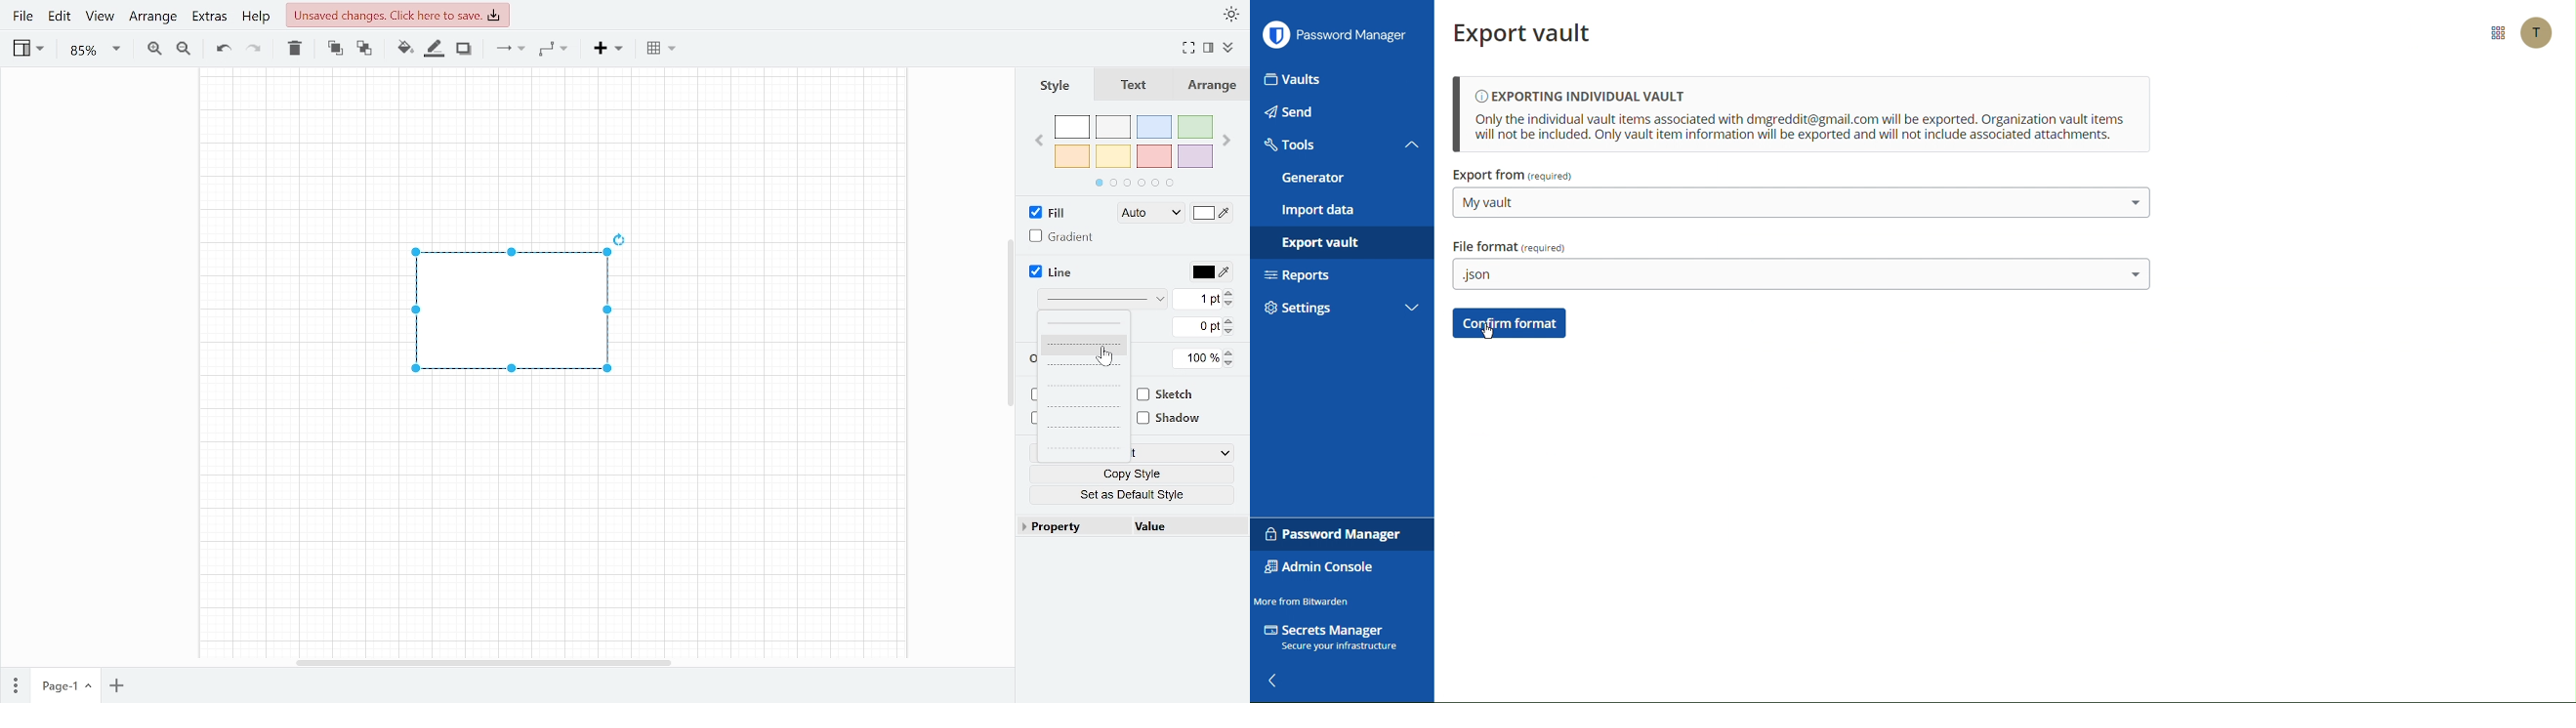  Describe the element at coordinates (1083, 407) in the screenshot. I see `Dotted 1` at that location.